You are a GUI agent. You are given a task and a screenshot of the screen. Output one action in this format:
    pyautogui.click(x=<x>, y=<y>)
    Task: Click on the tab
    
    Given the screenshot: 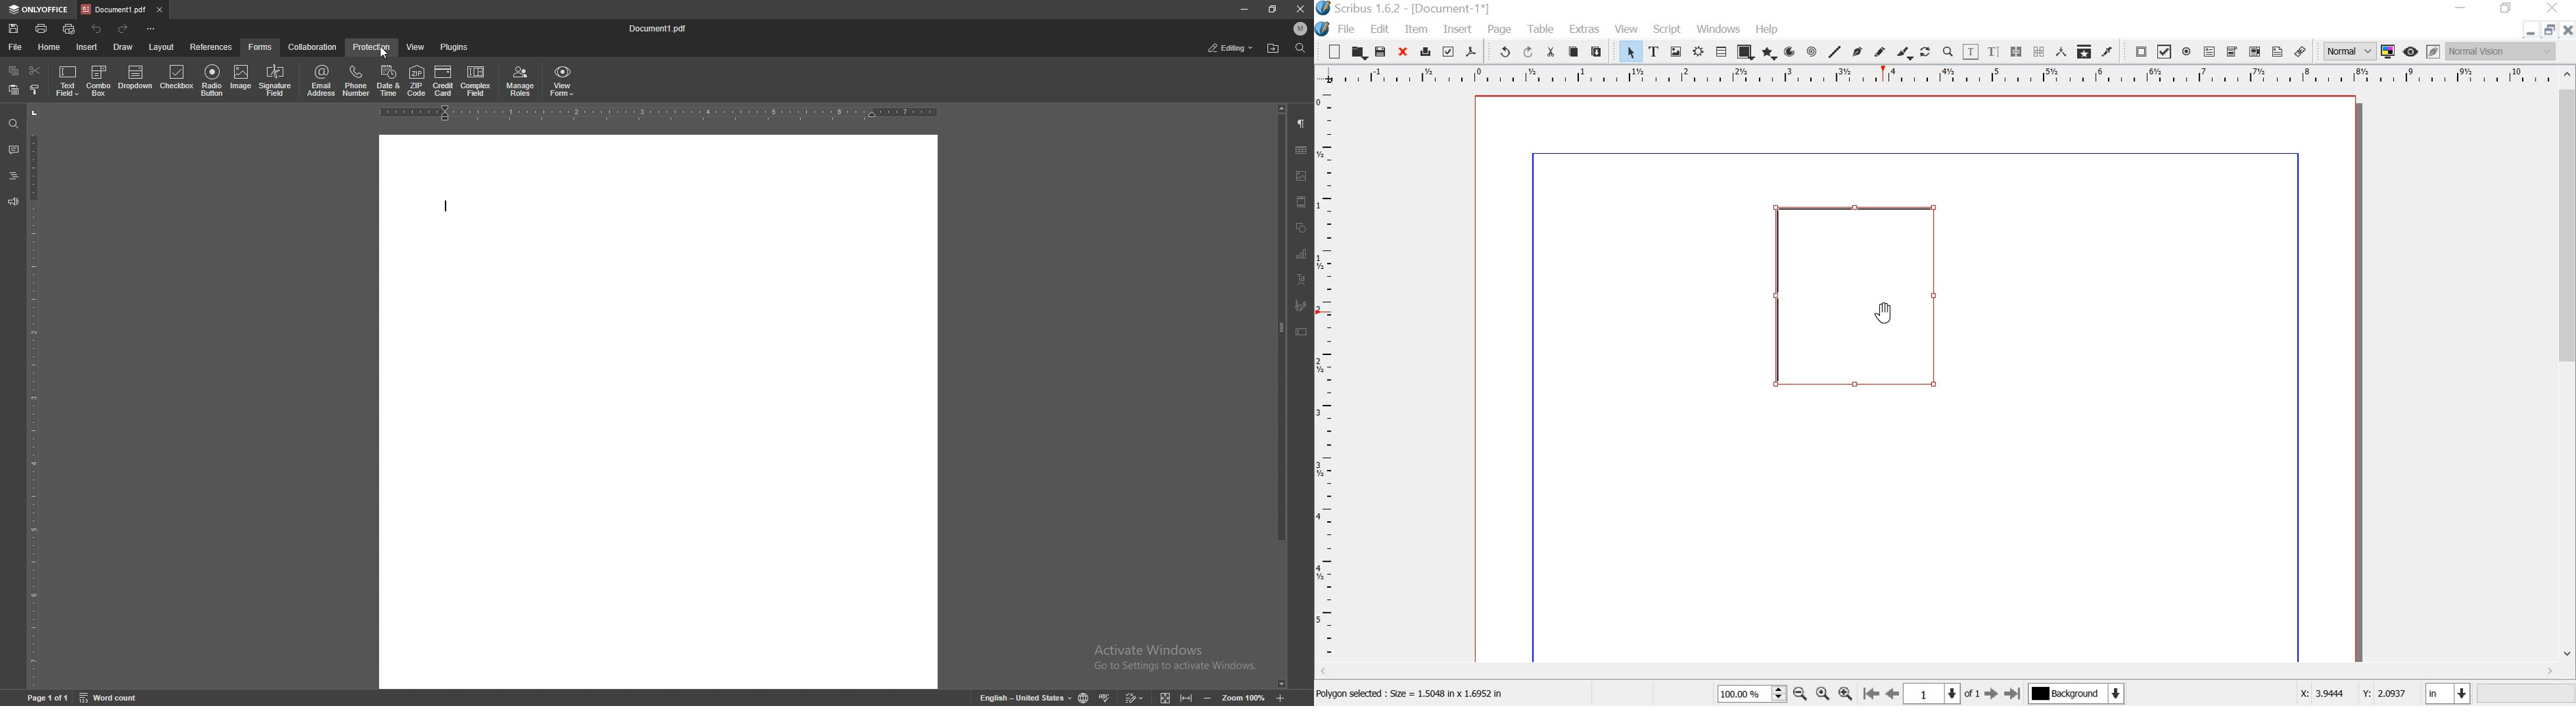 What is the action you would take?
    pyautogui.click(x=114, y=10)
    